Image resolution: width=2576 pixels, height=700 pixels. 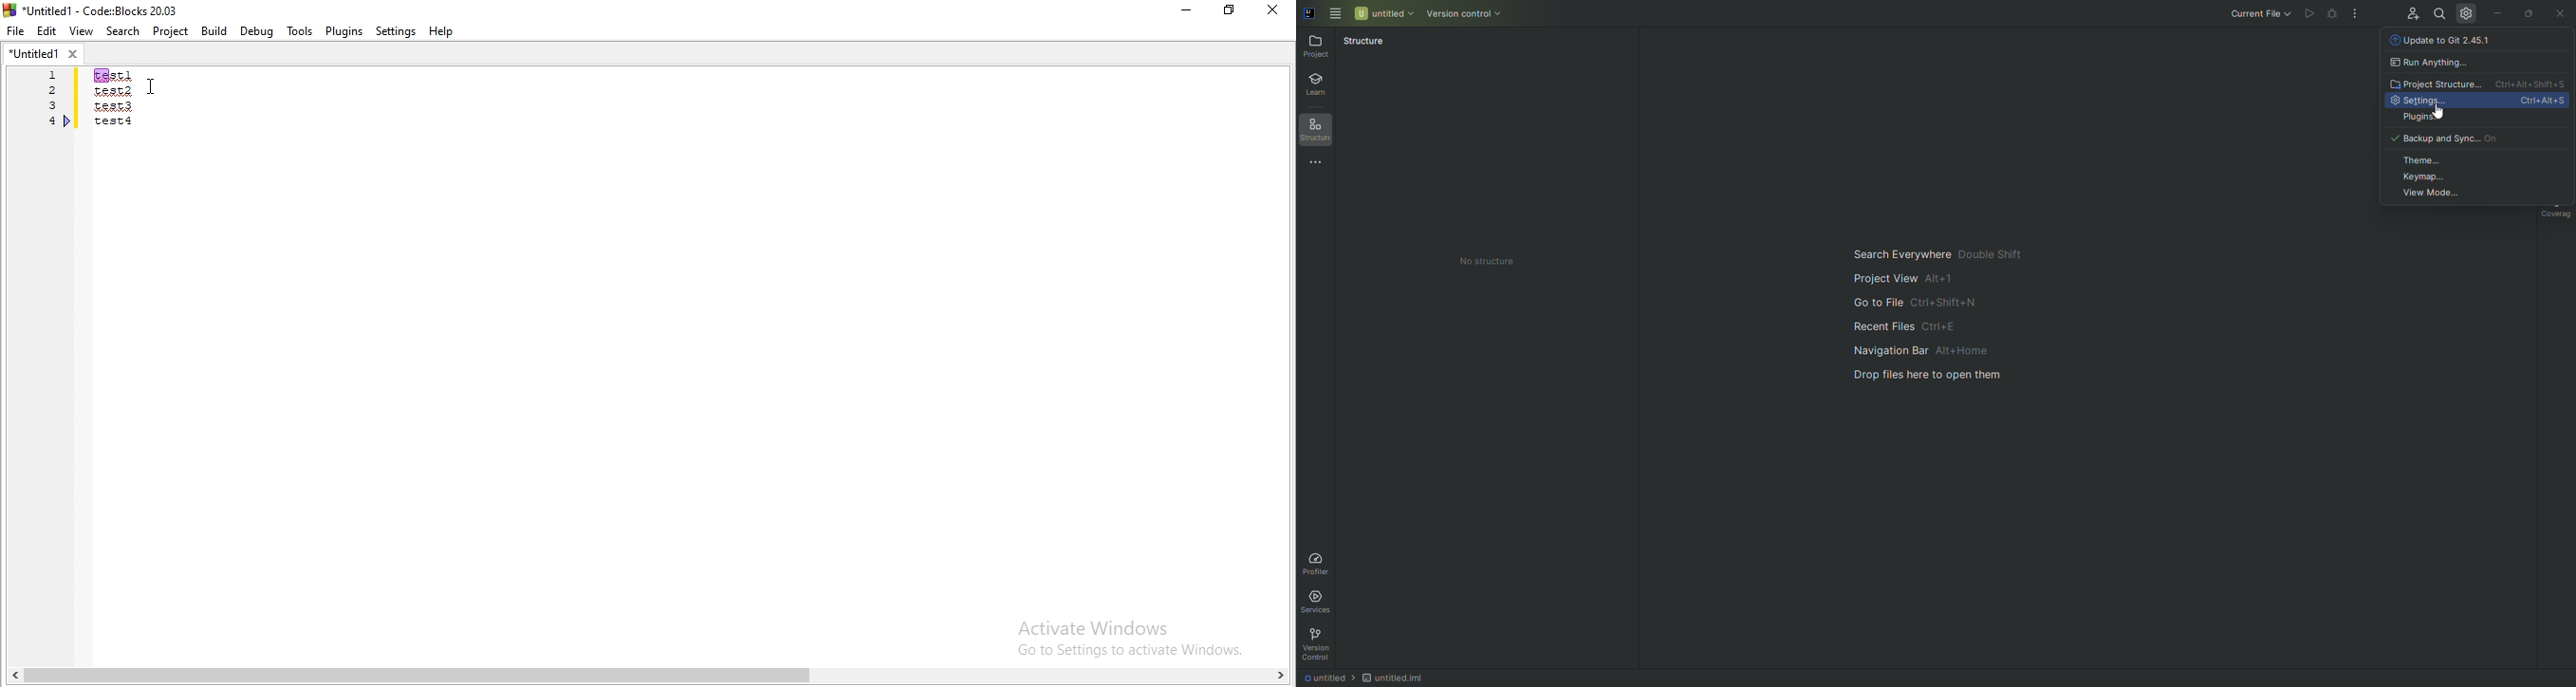 I want to click on bookmark, so click(x=69, y=121).